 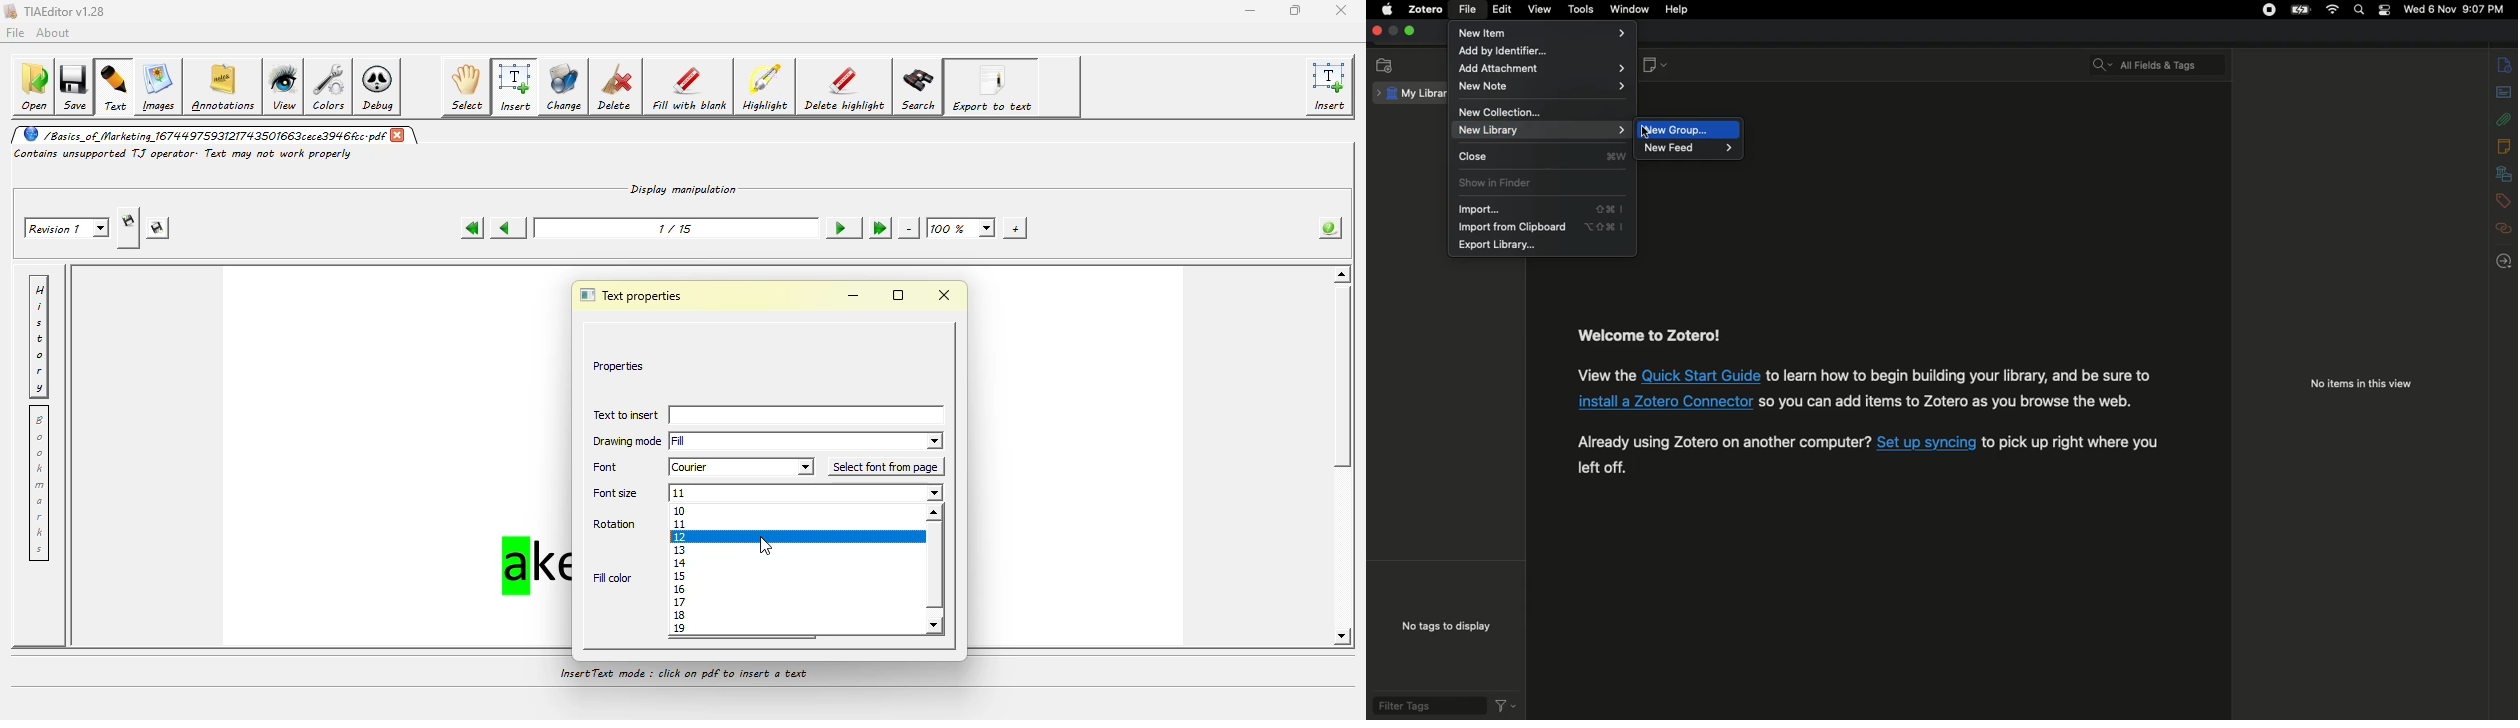 I want to click on Charge, so click(x=2297, y=10).